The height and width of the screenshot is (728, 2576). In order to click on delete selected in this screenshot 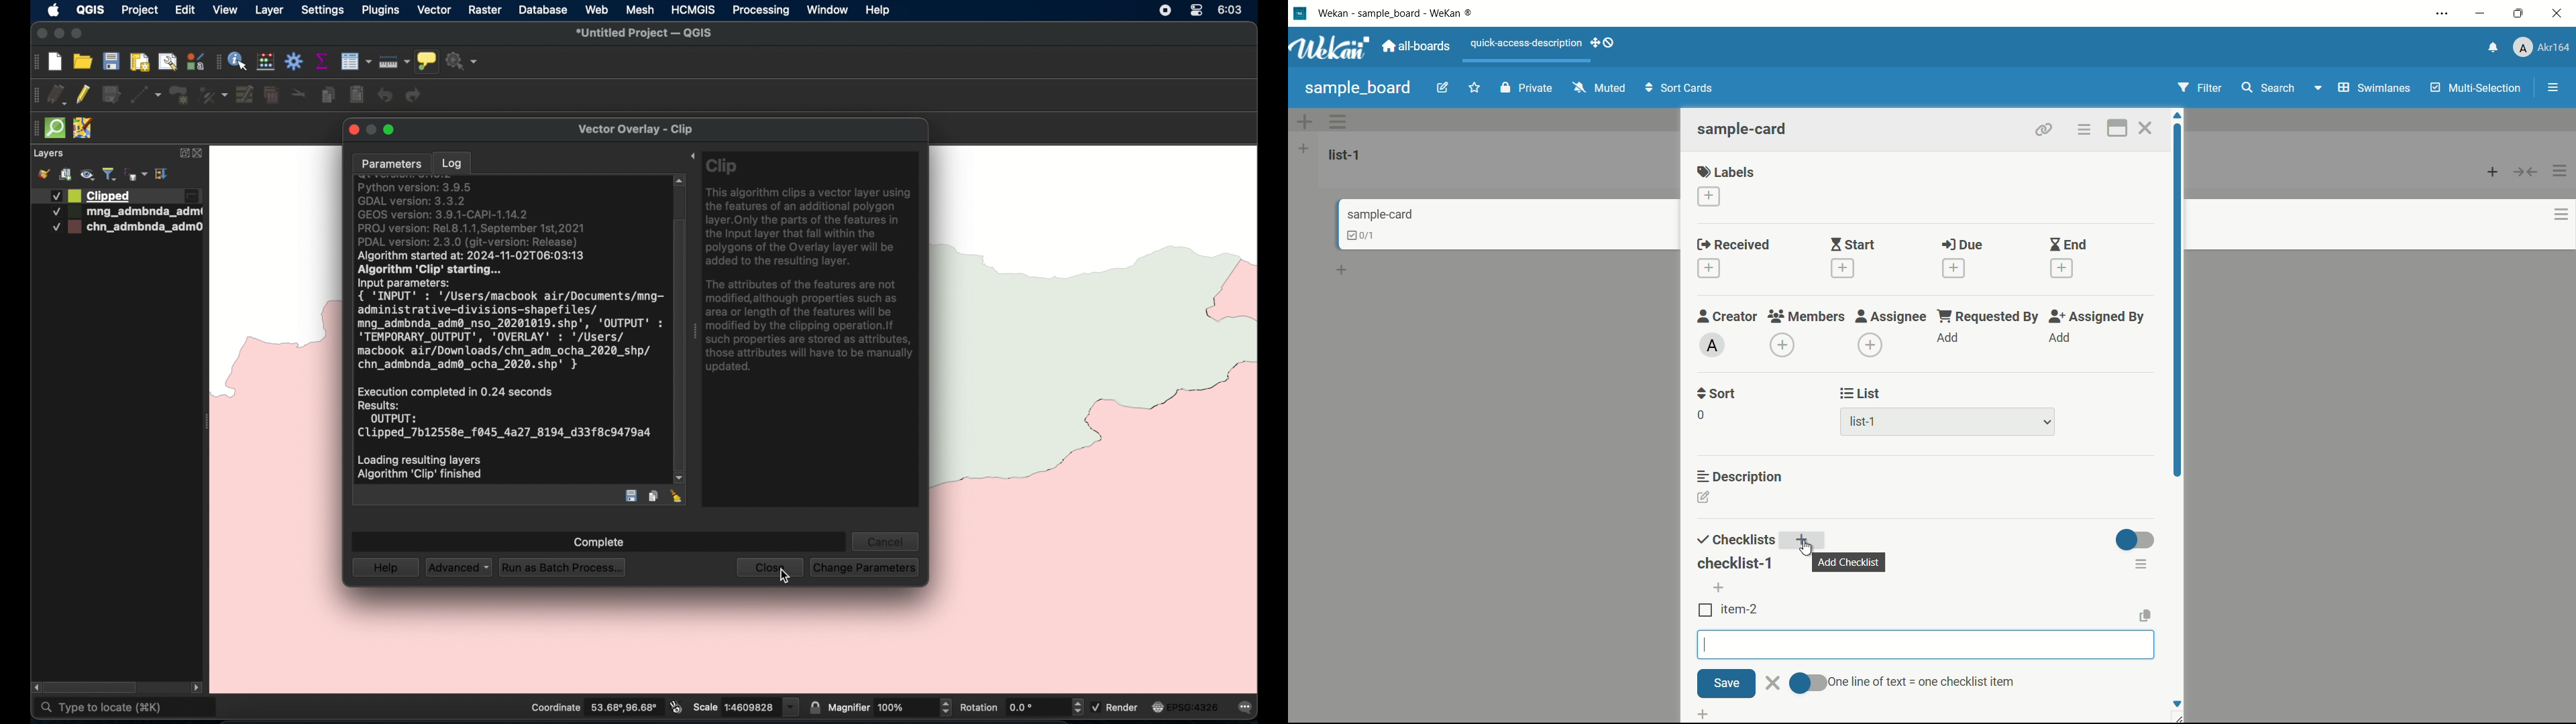, I will do `click(272, 96)`.